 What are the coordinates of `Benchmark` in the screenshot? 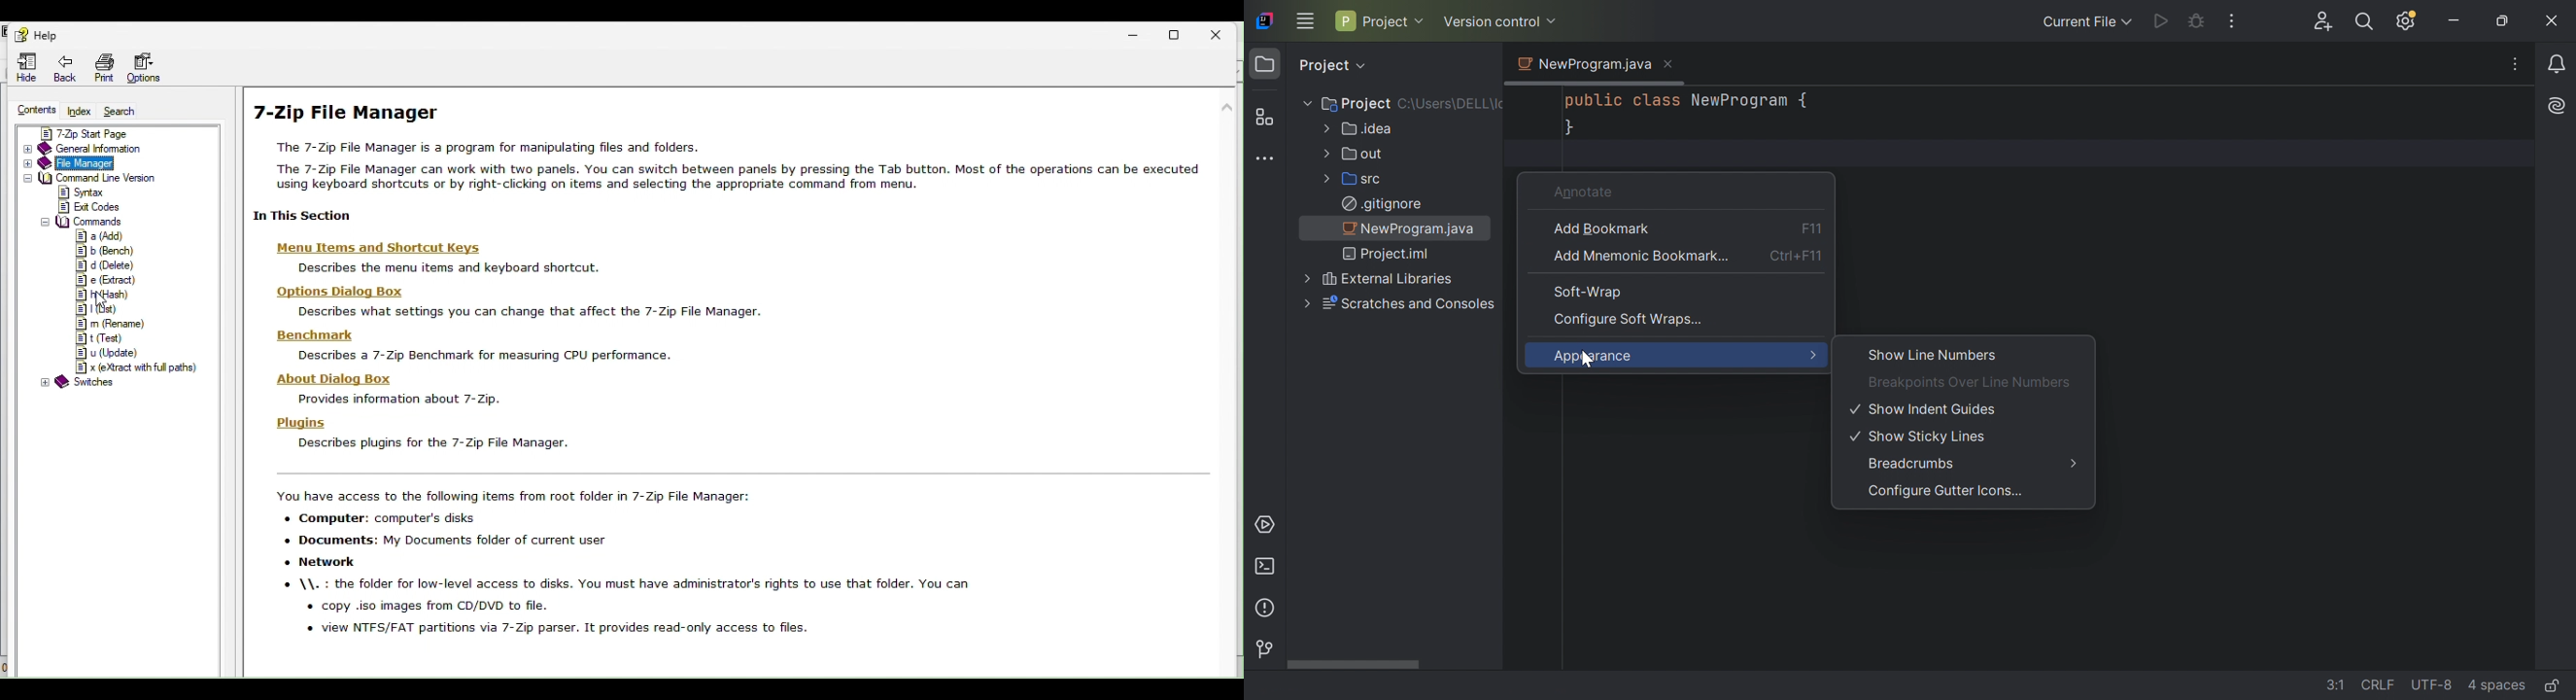 It's located at (470, 343).